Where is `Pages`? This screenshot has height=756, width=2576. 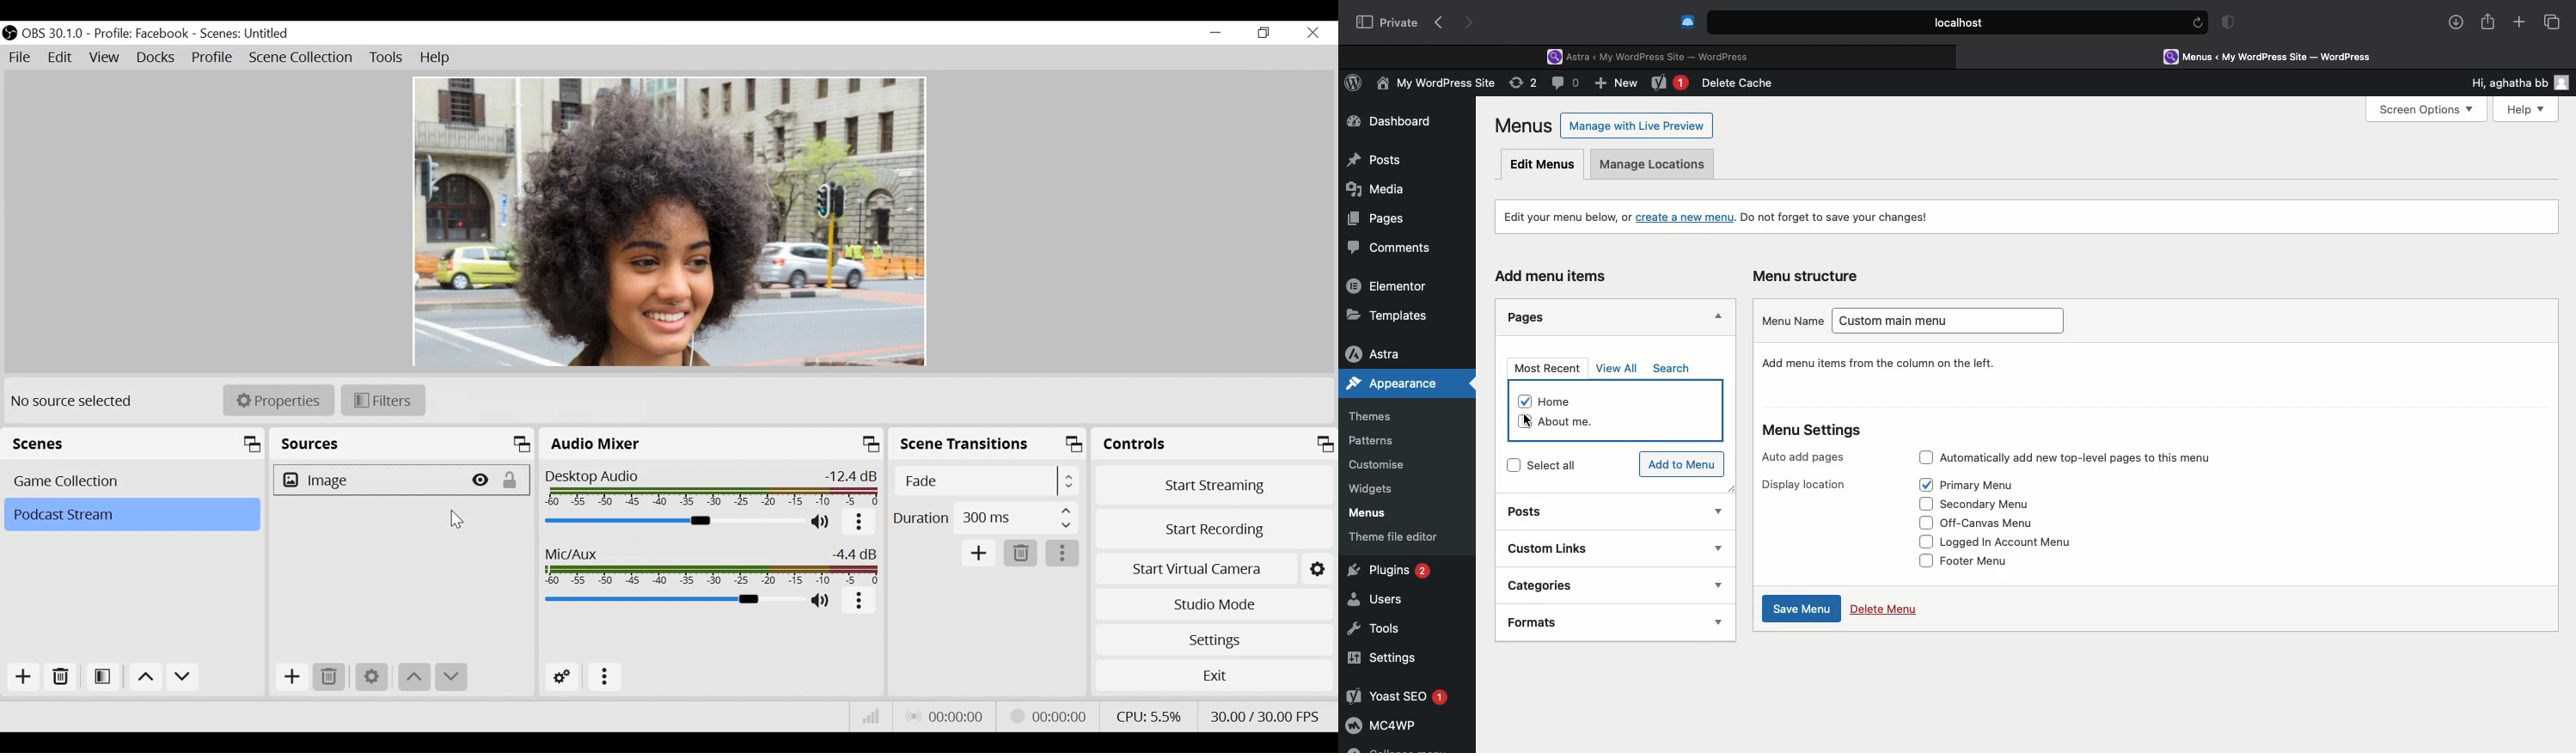
Pages is located at coordinates (1373, 217).